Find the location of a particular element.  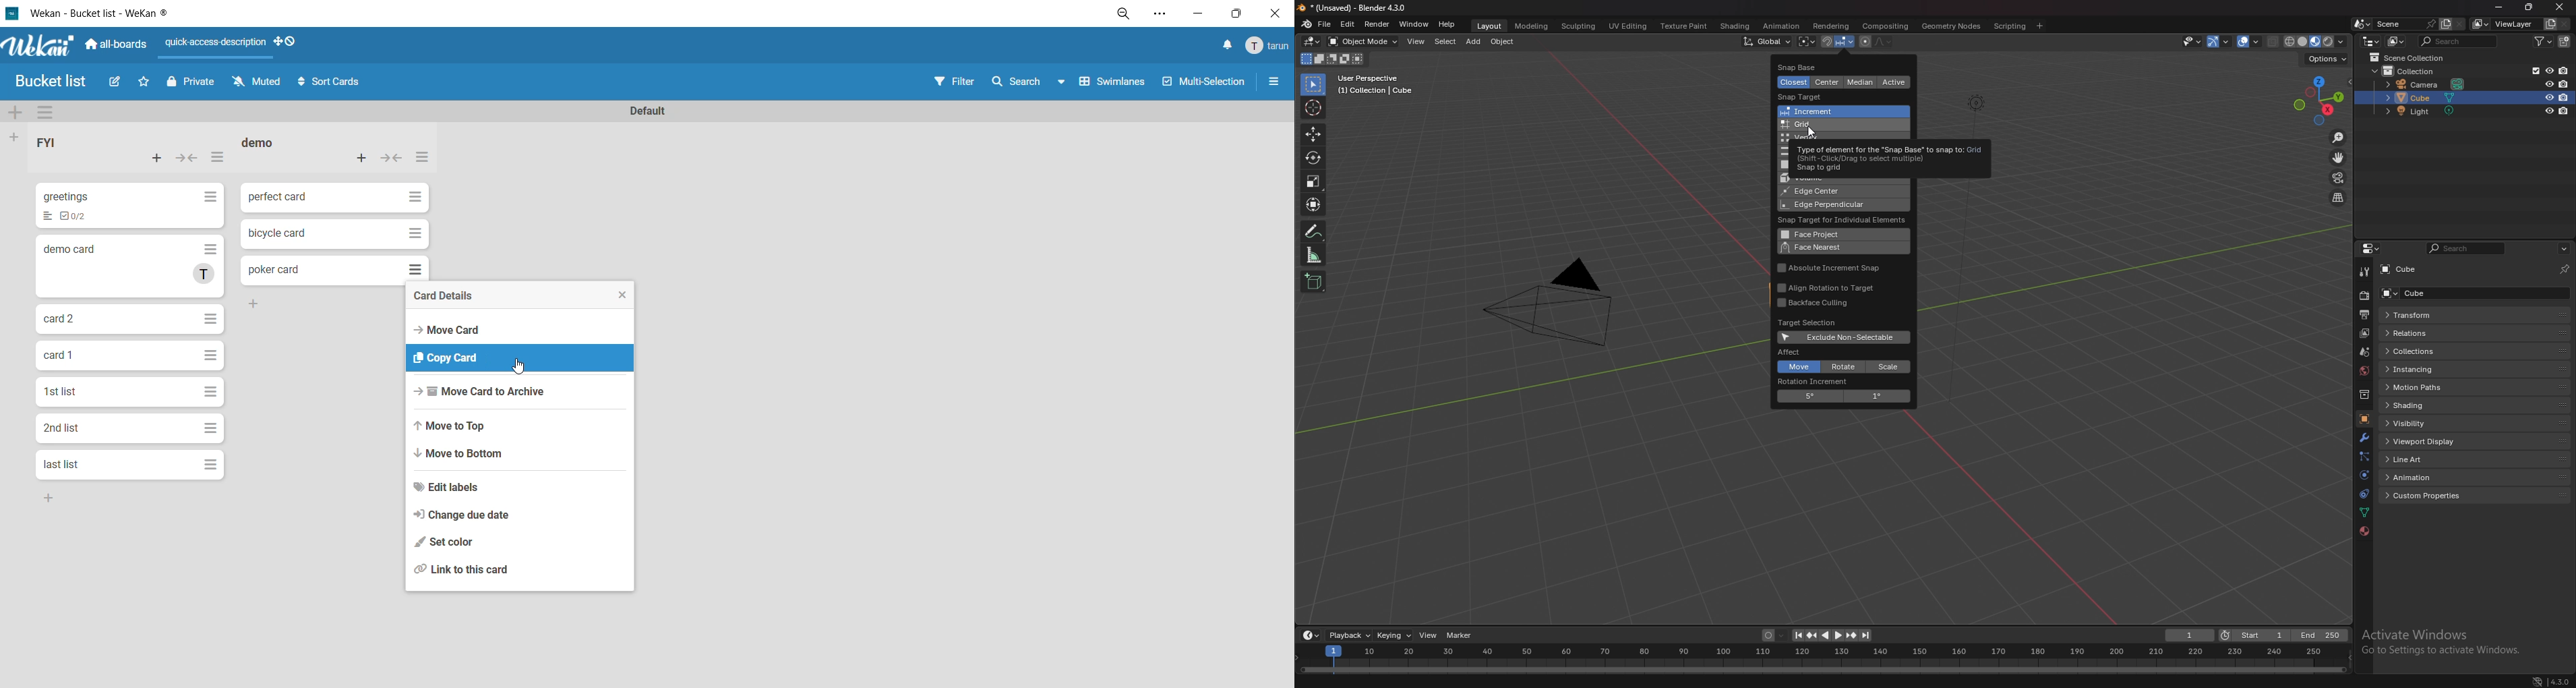

sort cards is located at coordinates (330, 82).